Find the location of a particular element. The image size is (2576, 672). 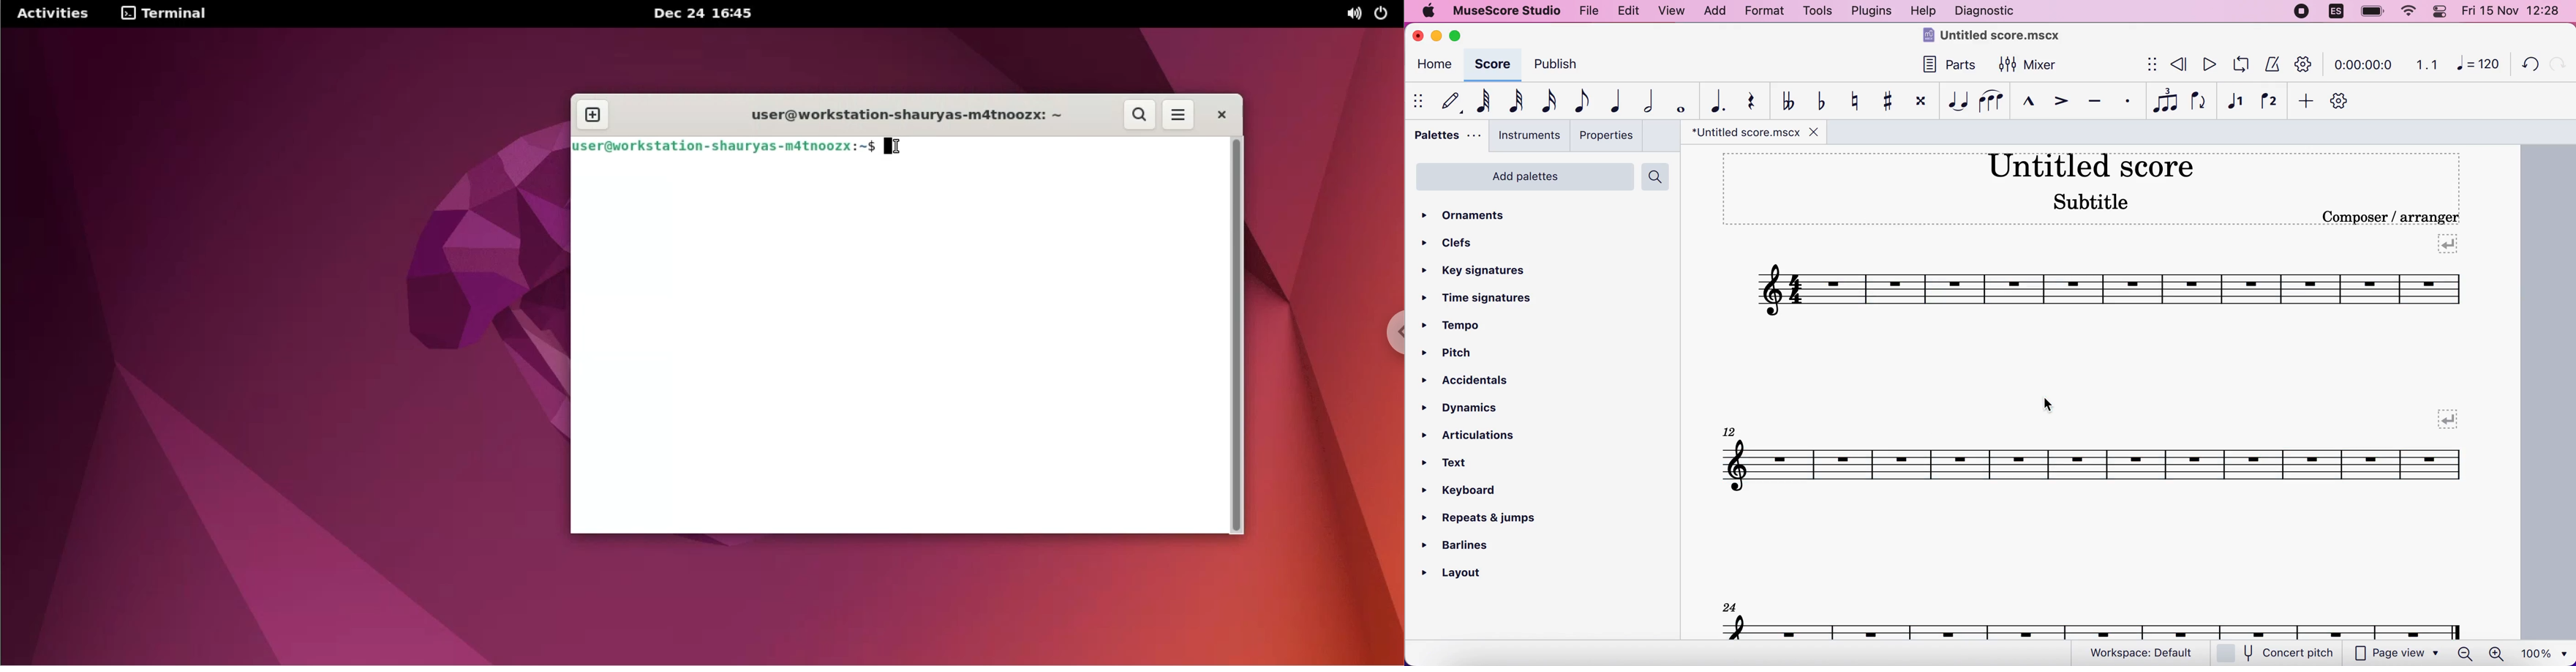

maximize is located at coordinates (1458, 36).